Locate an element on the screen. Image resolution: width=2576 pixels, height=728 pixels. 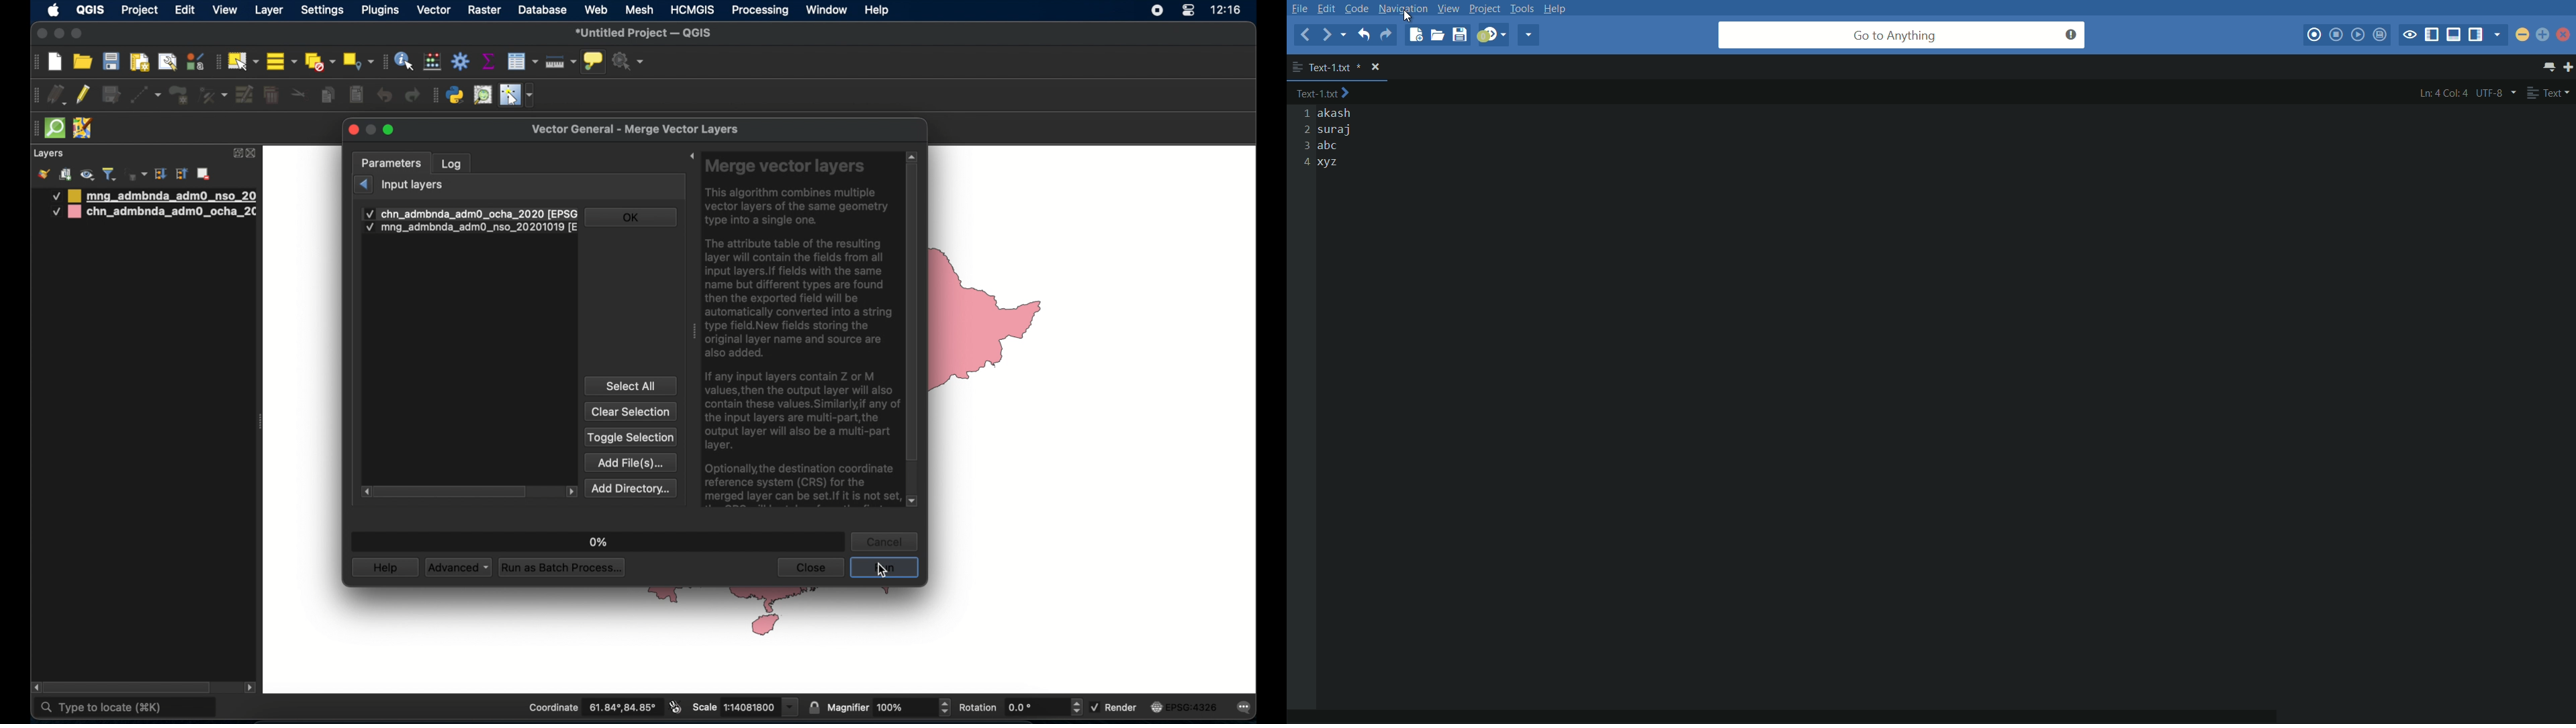
help  is located at coordinates (1559, 8).